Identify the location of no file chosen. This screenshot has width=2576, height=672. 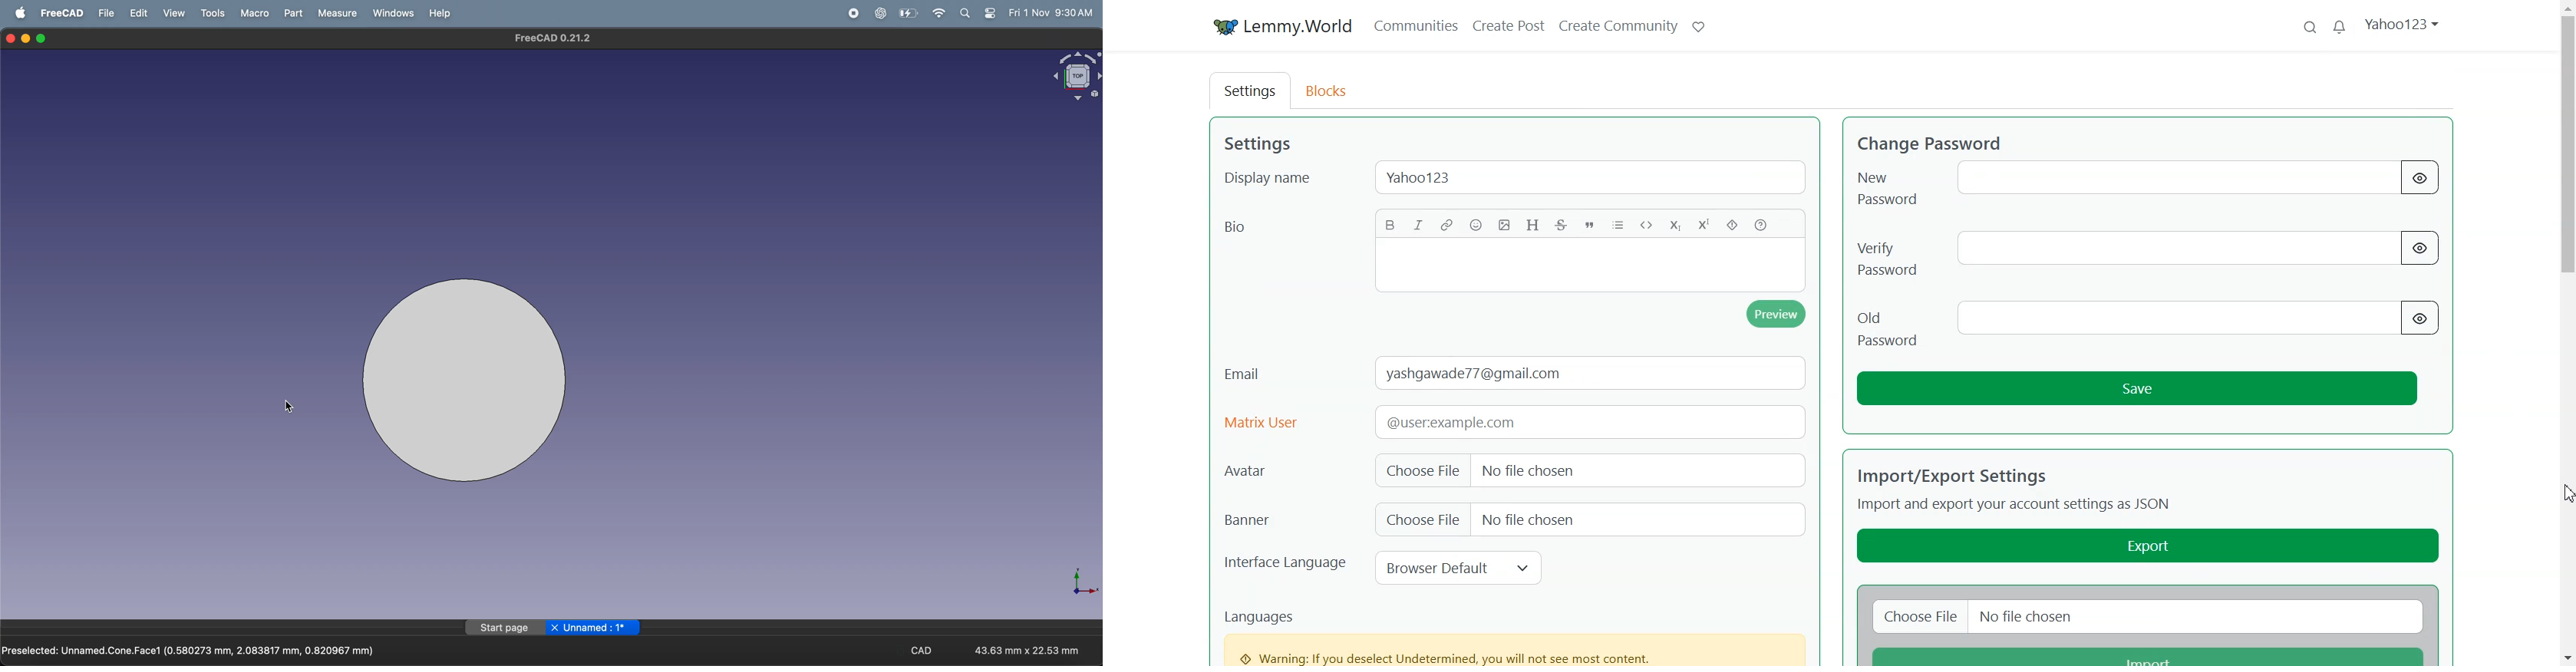
(2200, 616).